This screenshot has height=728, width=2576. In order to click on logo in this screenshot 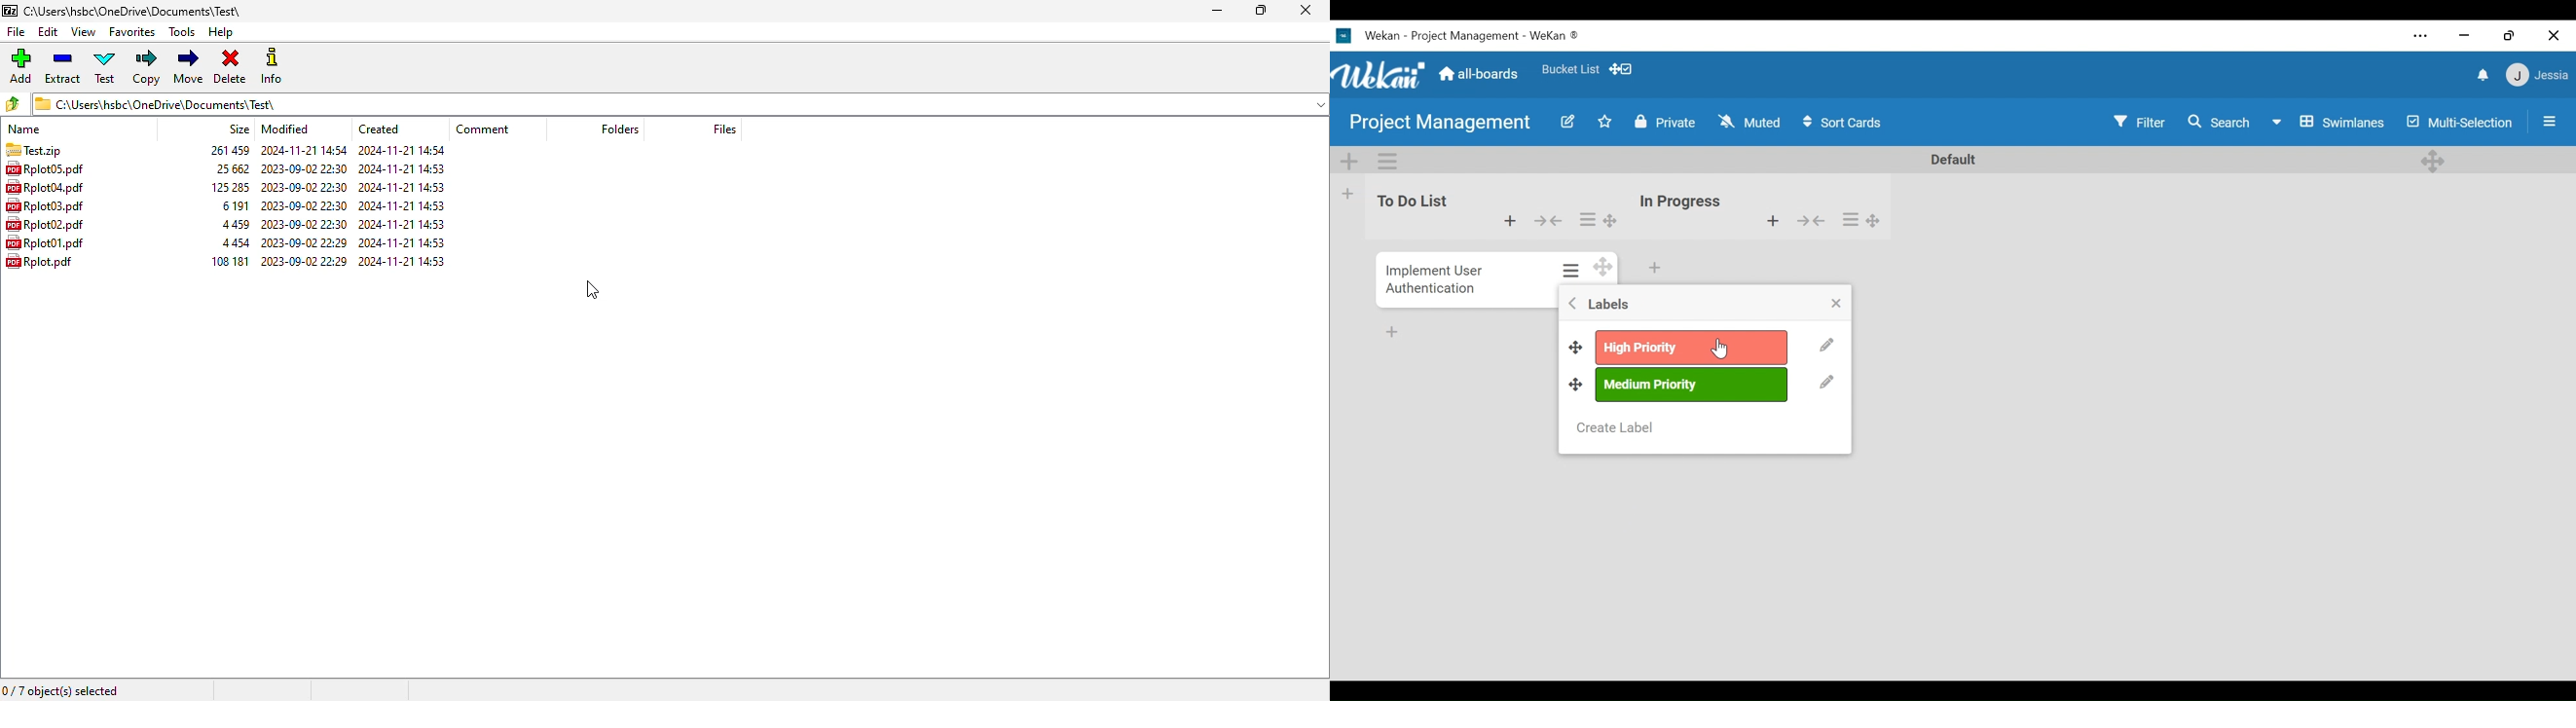, I will do `click(10, 11)`.